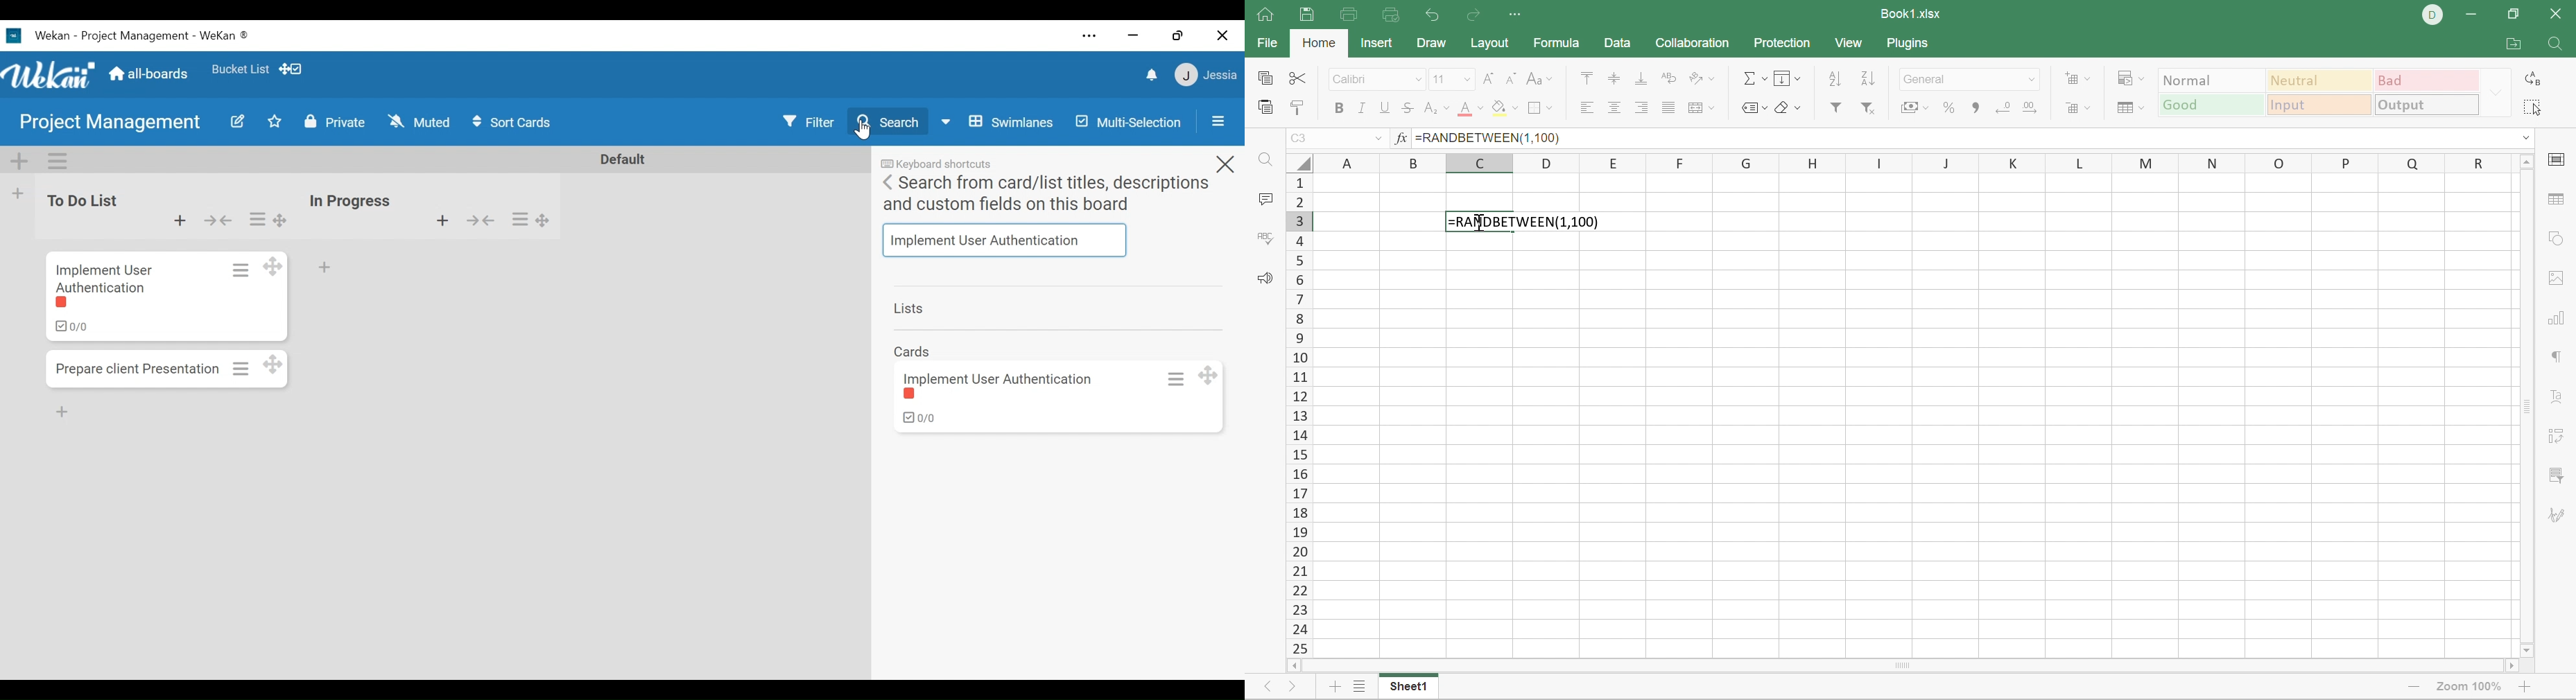 The image size is (2576, 700). What do you see at coordinates (1838, 108) in the screenshot?
I see `Filter` at bounding box center [1838, 108].